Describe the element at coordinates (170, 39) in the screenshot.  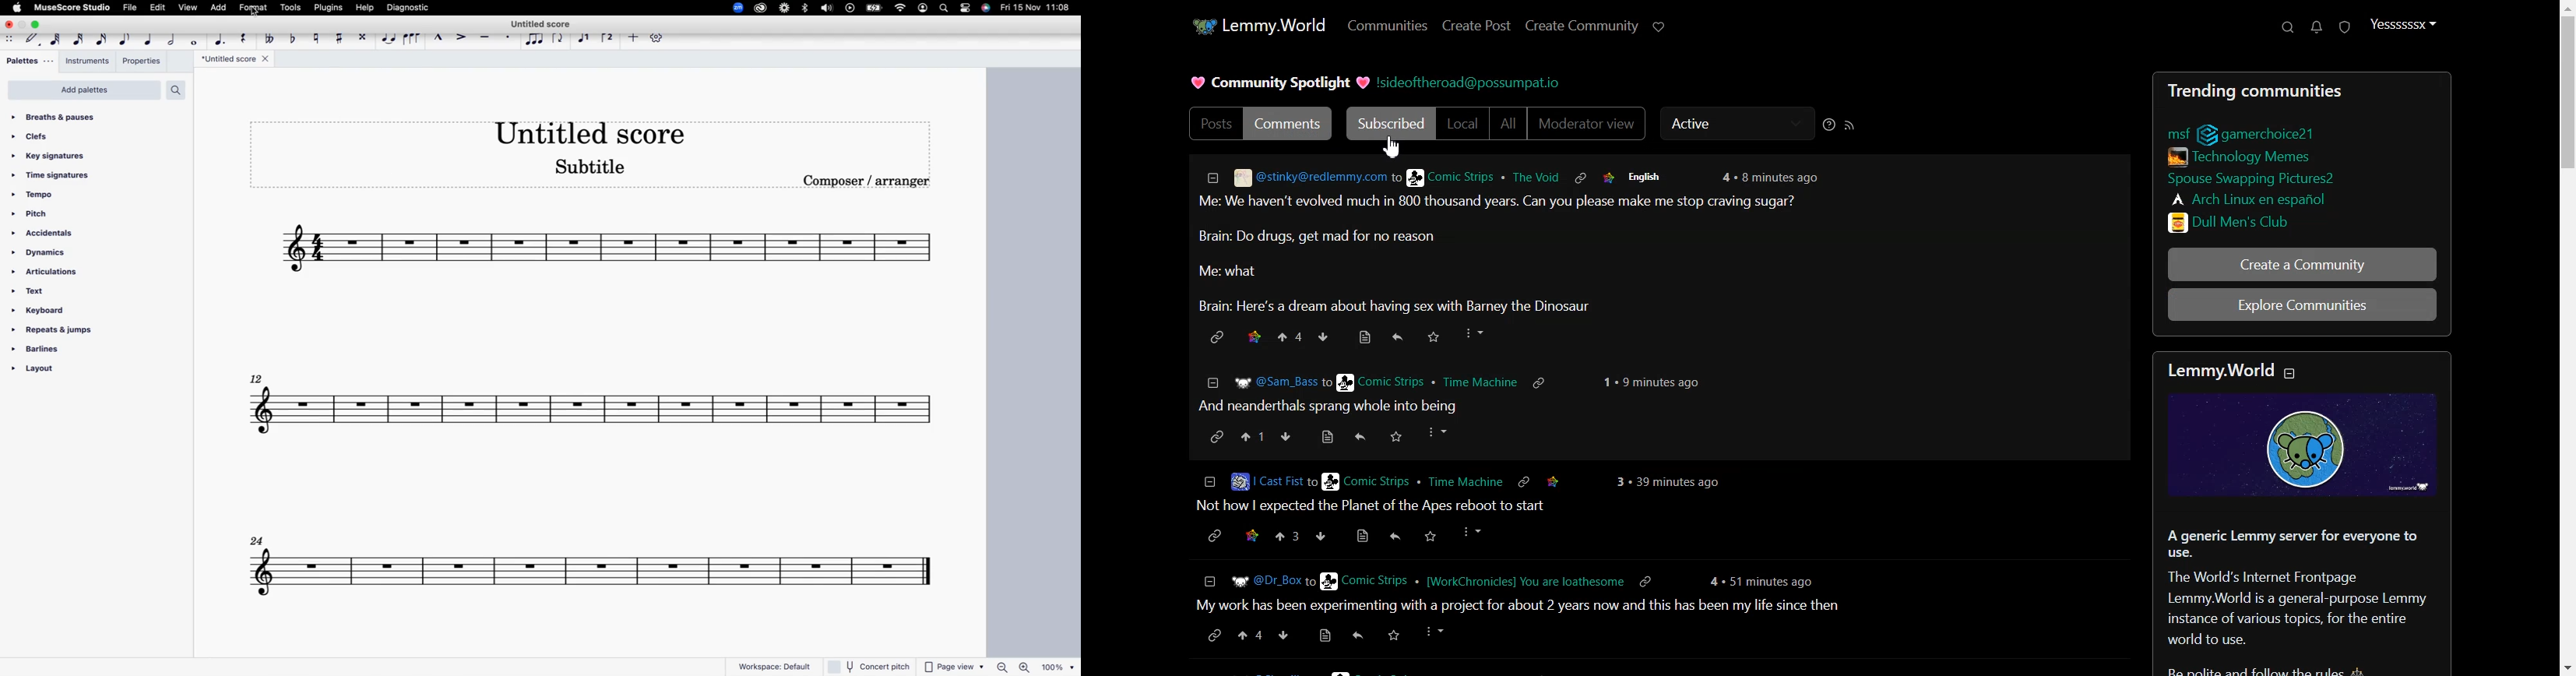
I see `half note` at that location.